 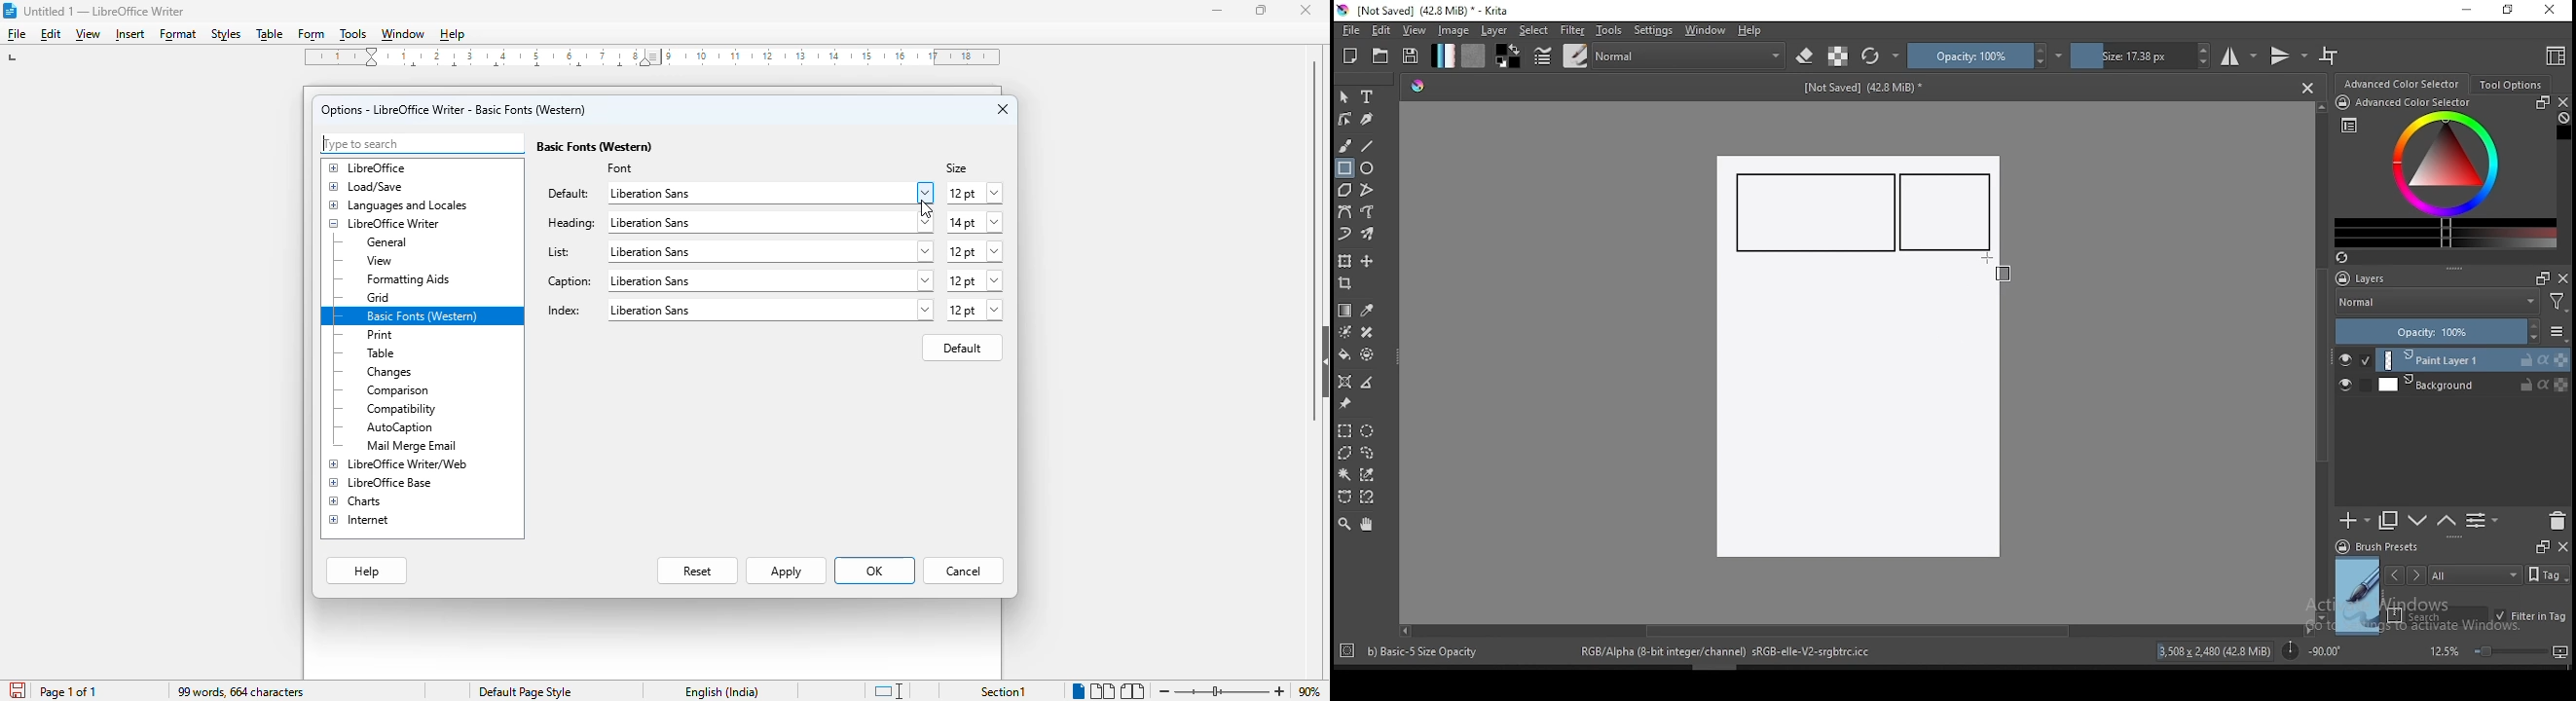 What do you see at coordinates (1987, 259) in the screenshot?
I see `mouse pointer` at bounding box center [1987, 259].